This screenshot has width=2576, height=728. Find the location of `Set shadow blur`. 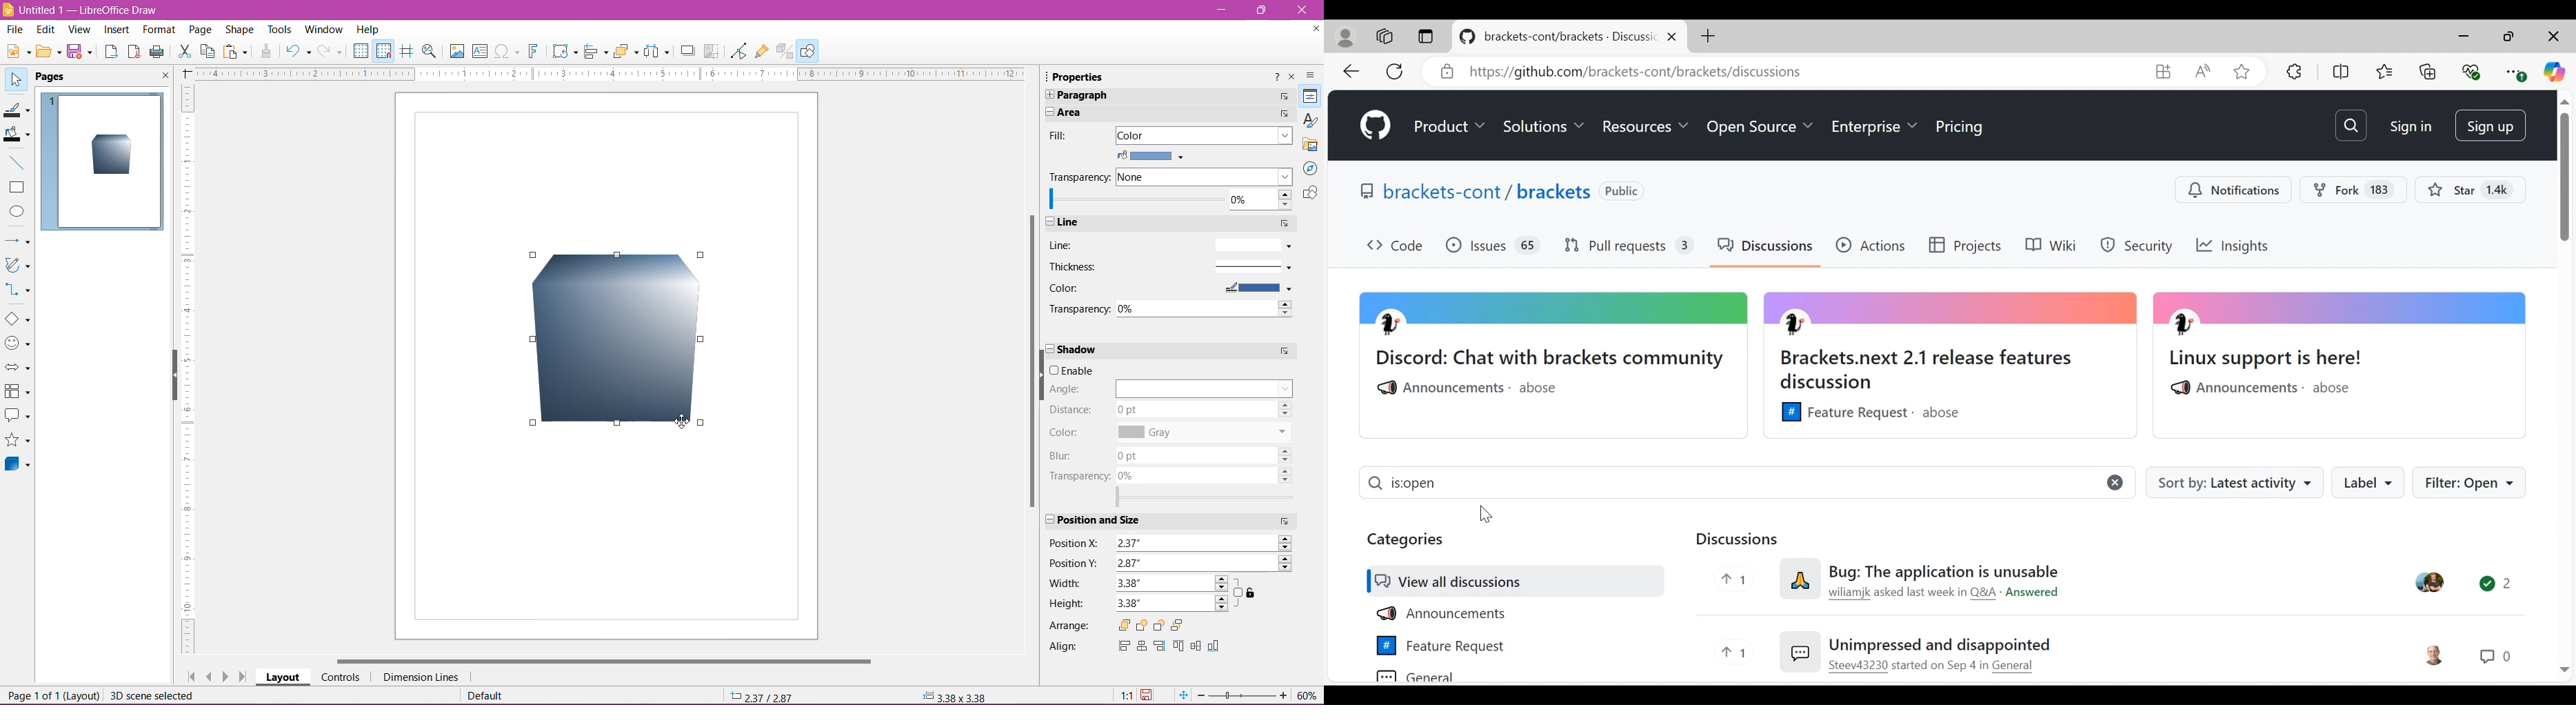

Set shadow blur is located at coordinates (1202, 453).